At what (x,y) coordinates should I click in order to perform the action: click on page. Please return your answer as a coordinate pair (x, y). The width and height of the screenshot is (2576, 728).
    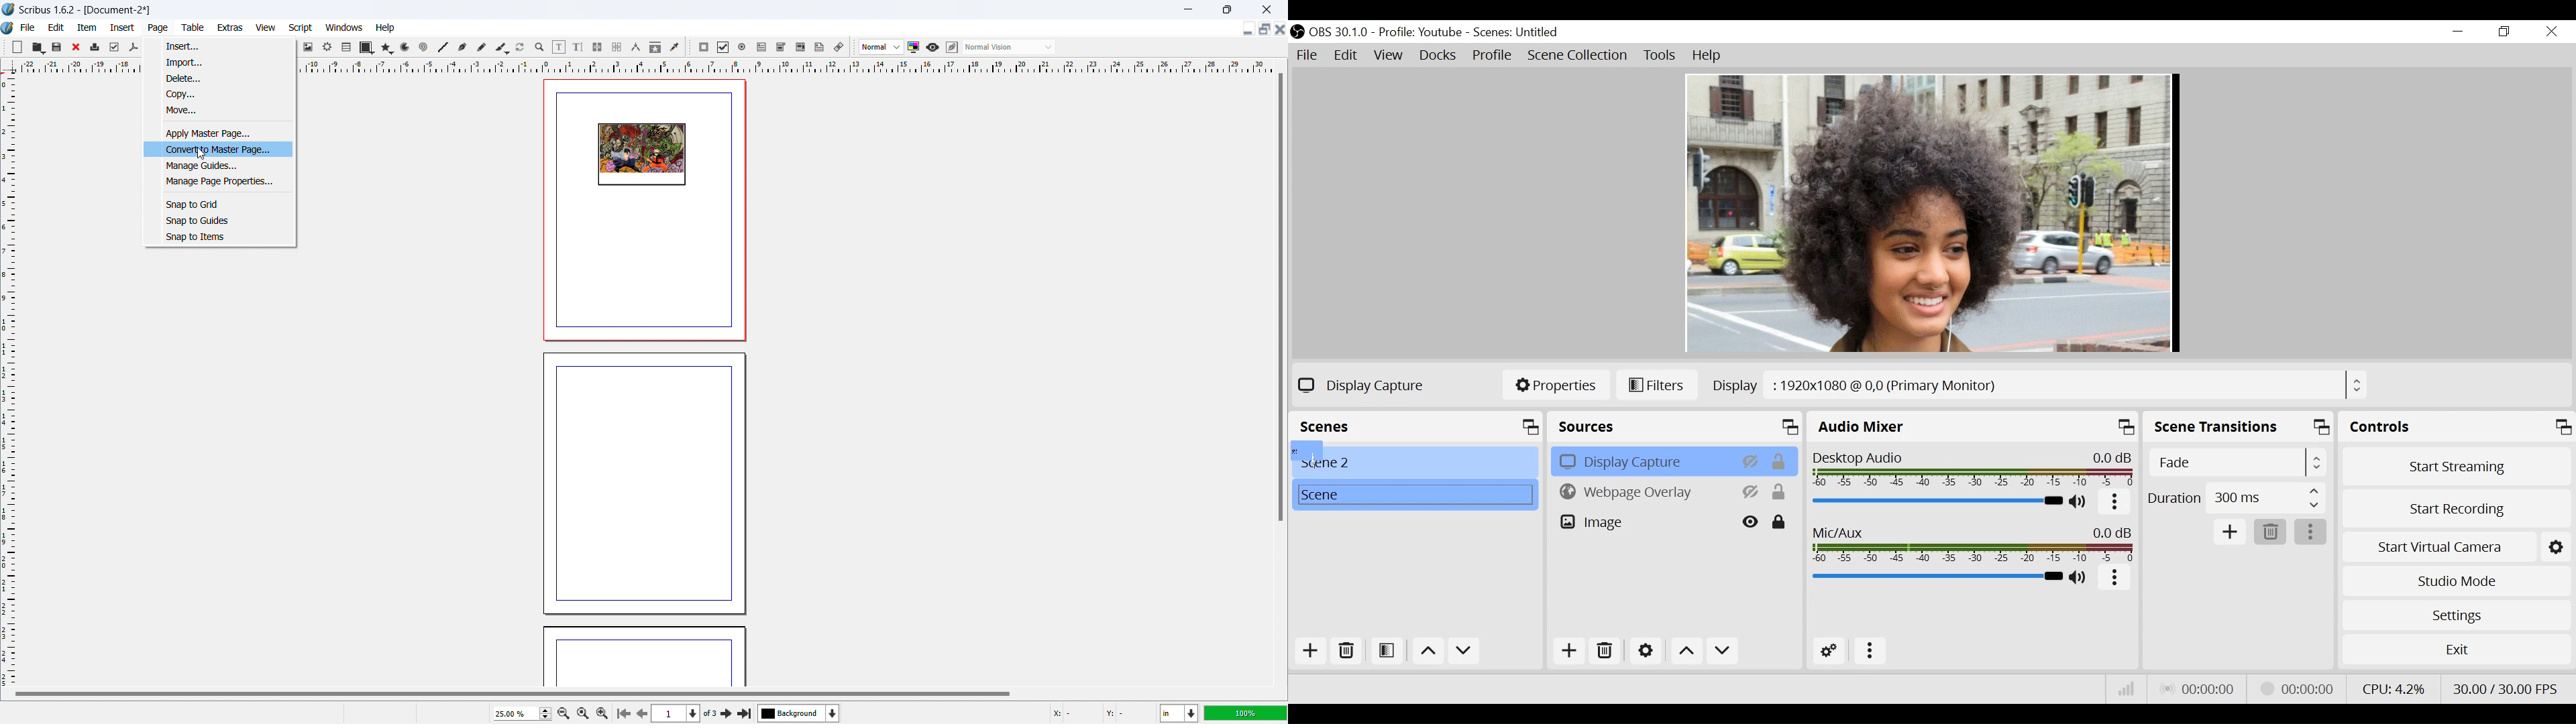
    Looking at the image, I should click on (642, 483).